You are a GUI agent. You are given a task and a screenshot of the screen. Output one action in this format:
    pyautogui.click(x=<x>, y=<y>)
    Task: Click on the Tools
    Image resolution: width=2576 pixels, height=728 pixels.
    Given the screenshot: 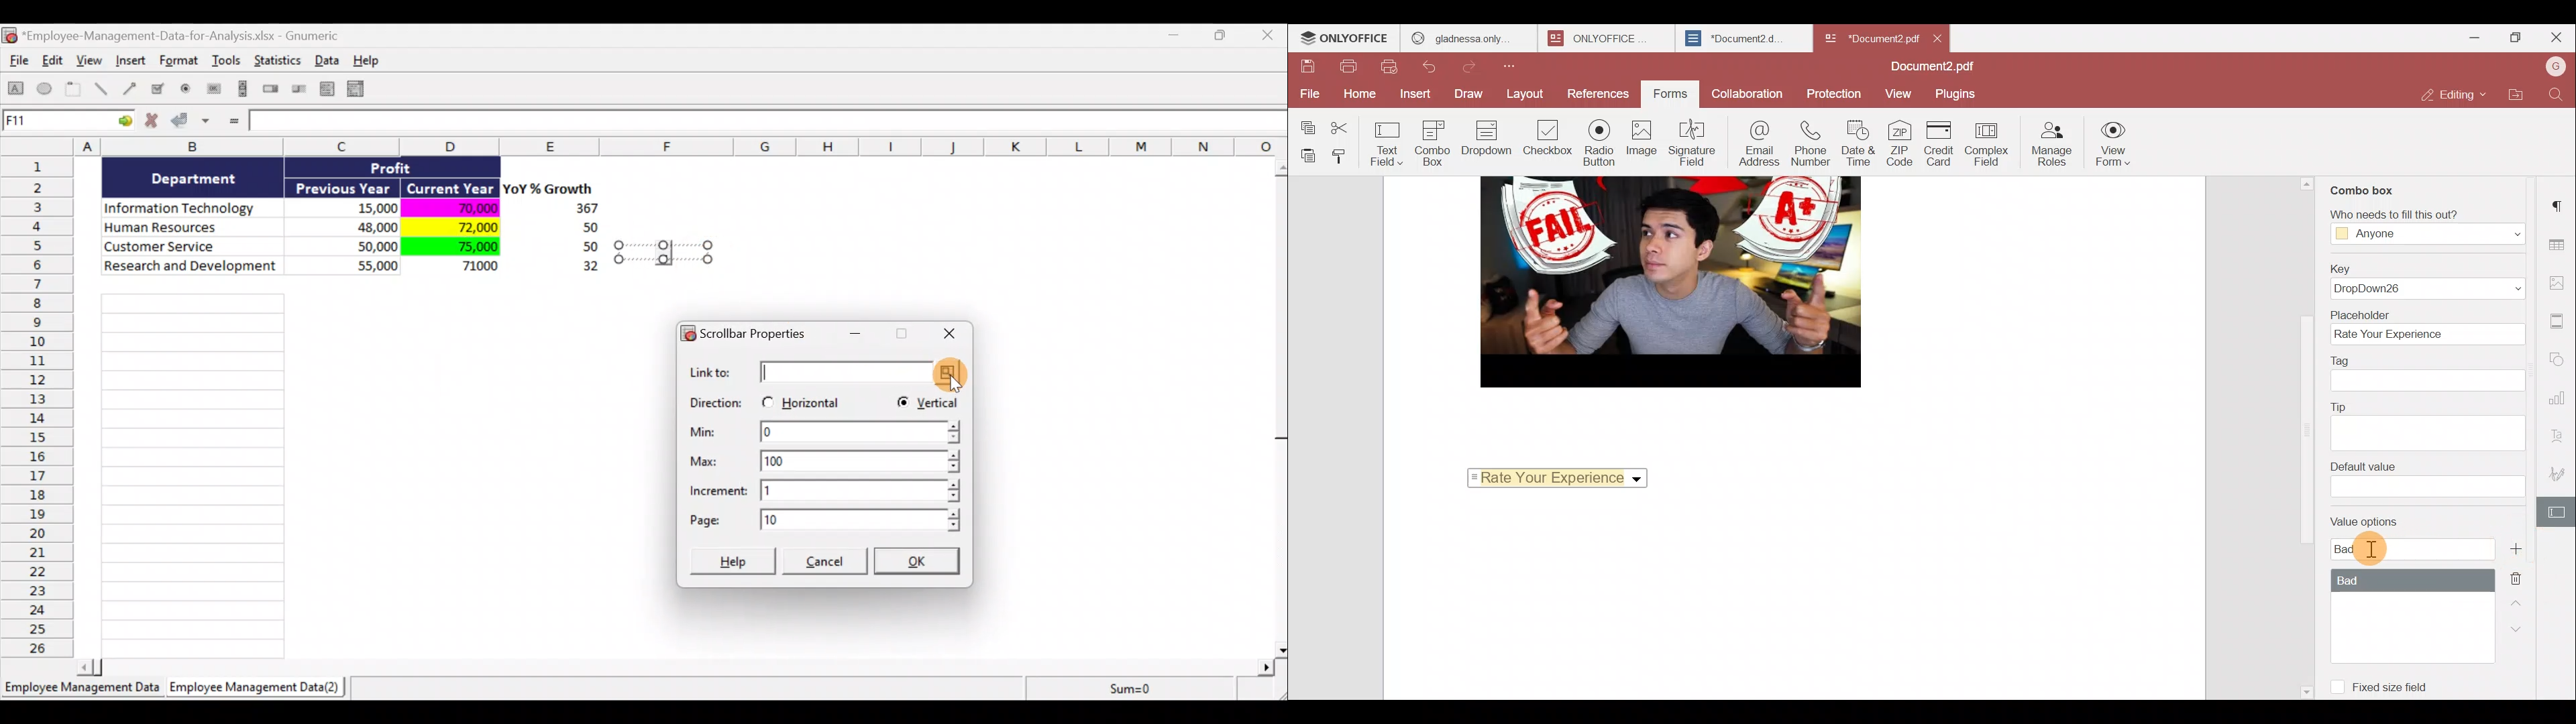 What is the action you would take?
    pyautogui.click(x=228, y=63)
    